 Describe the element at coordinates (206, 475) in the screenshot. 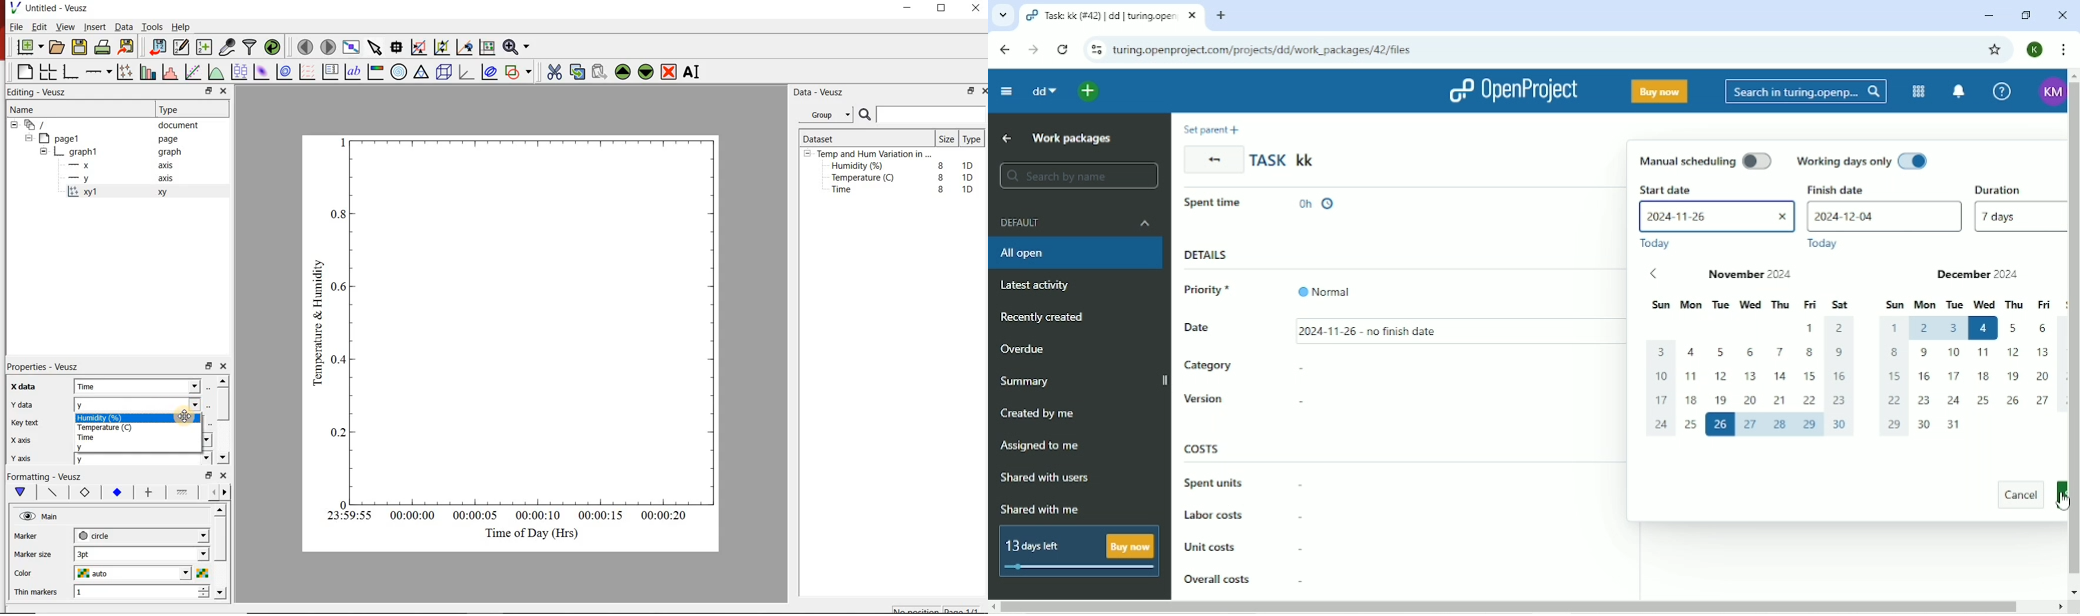

I see `restore down` at that location.